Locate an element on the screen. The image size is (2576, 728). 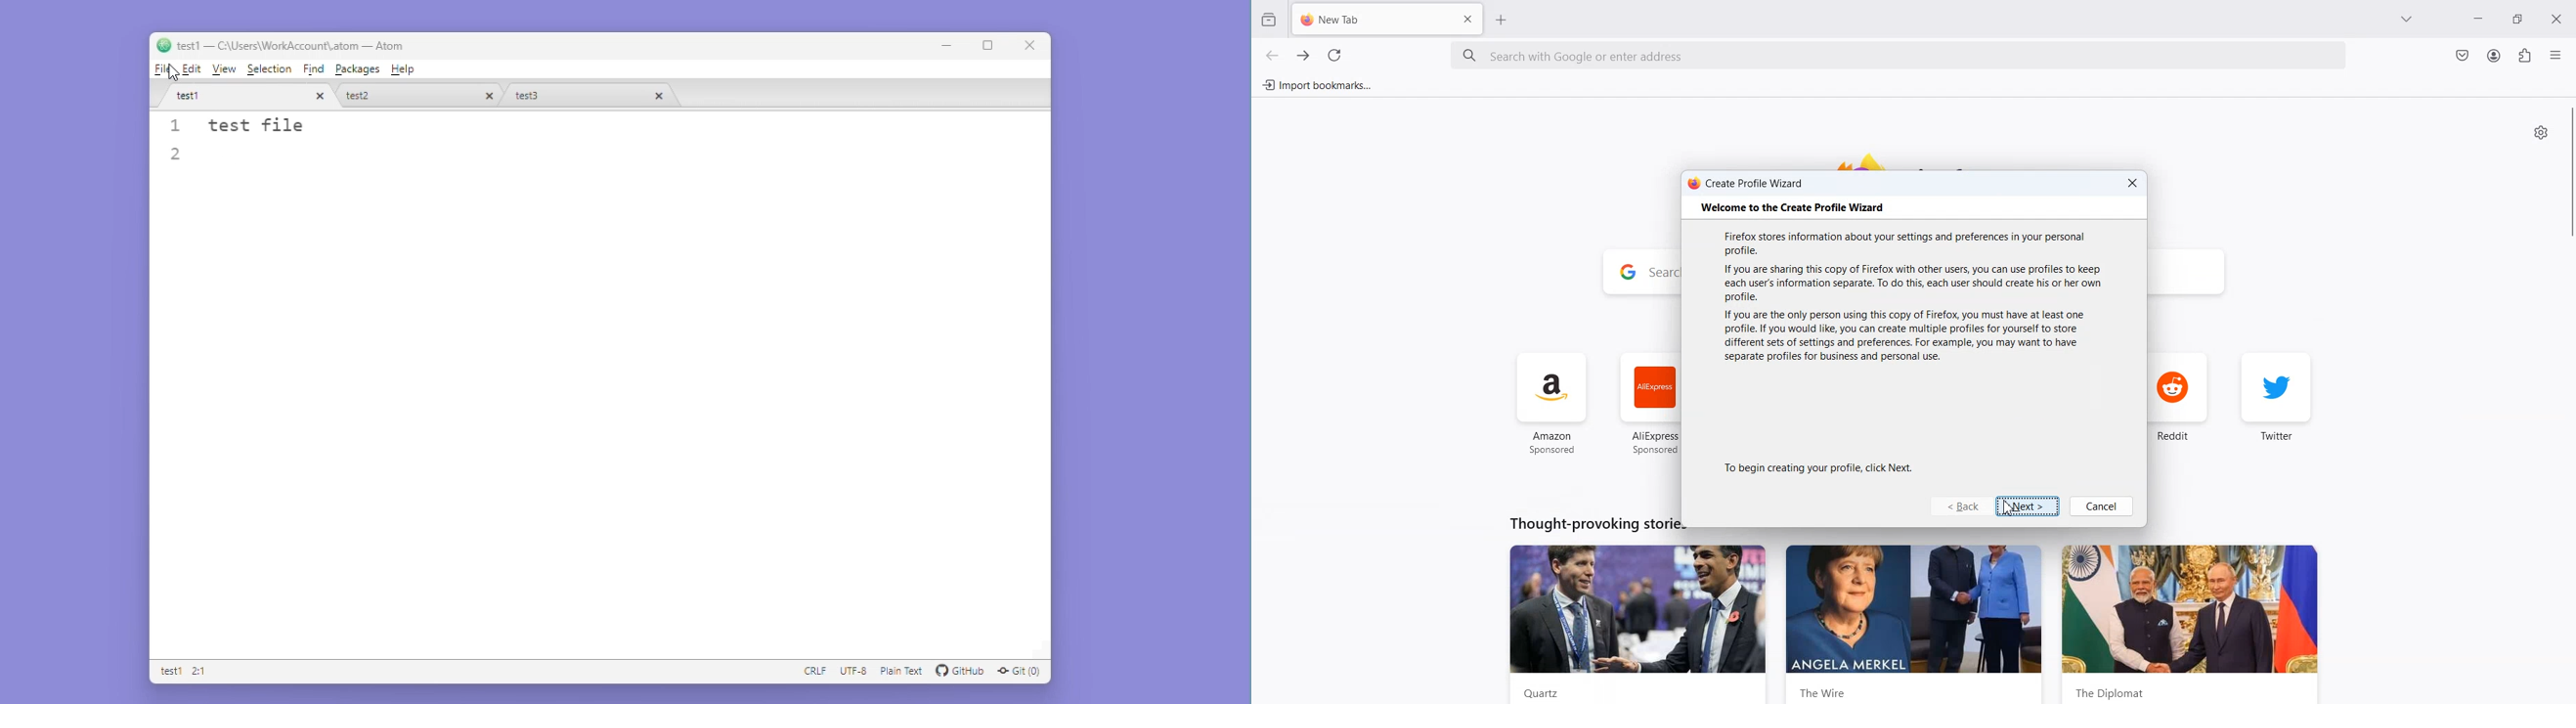
To begin creating your profile, click Next. is located at coordinates (1815, 469).